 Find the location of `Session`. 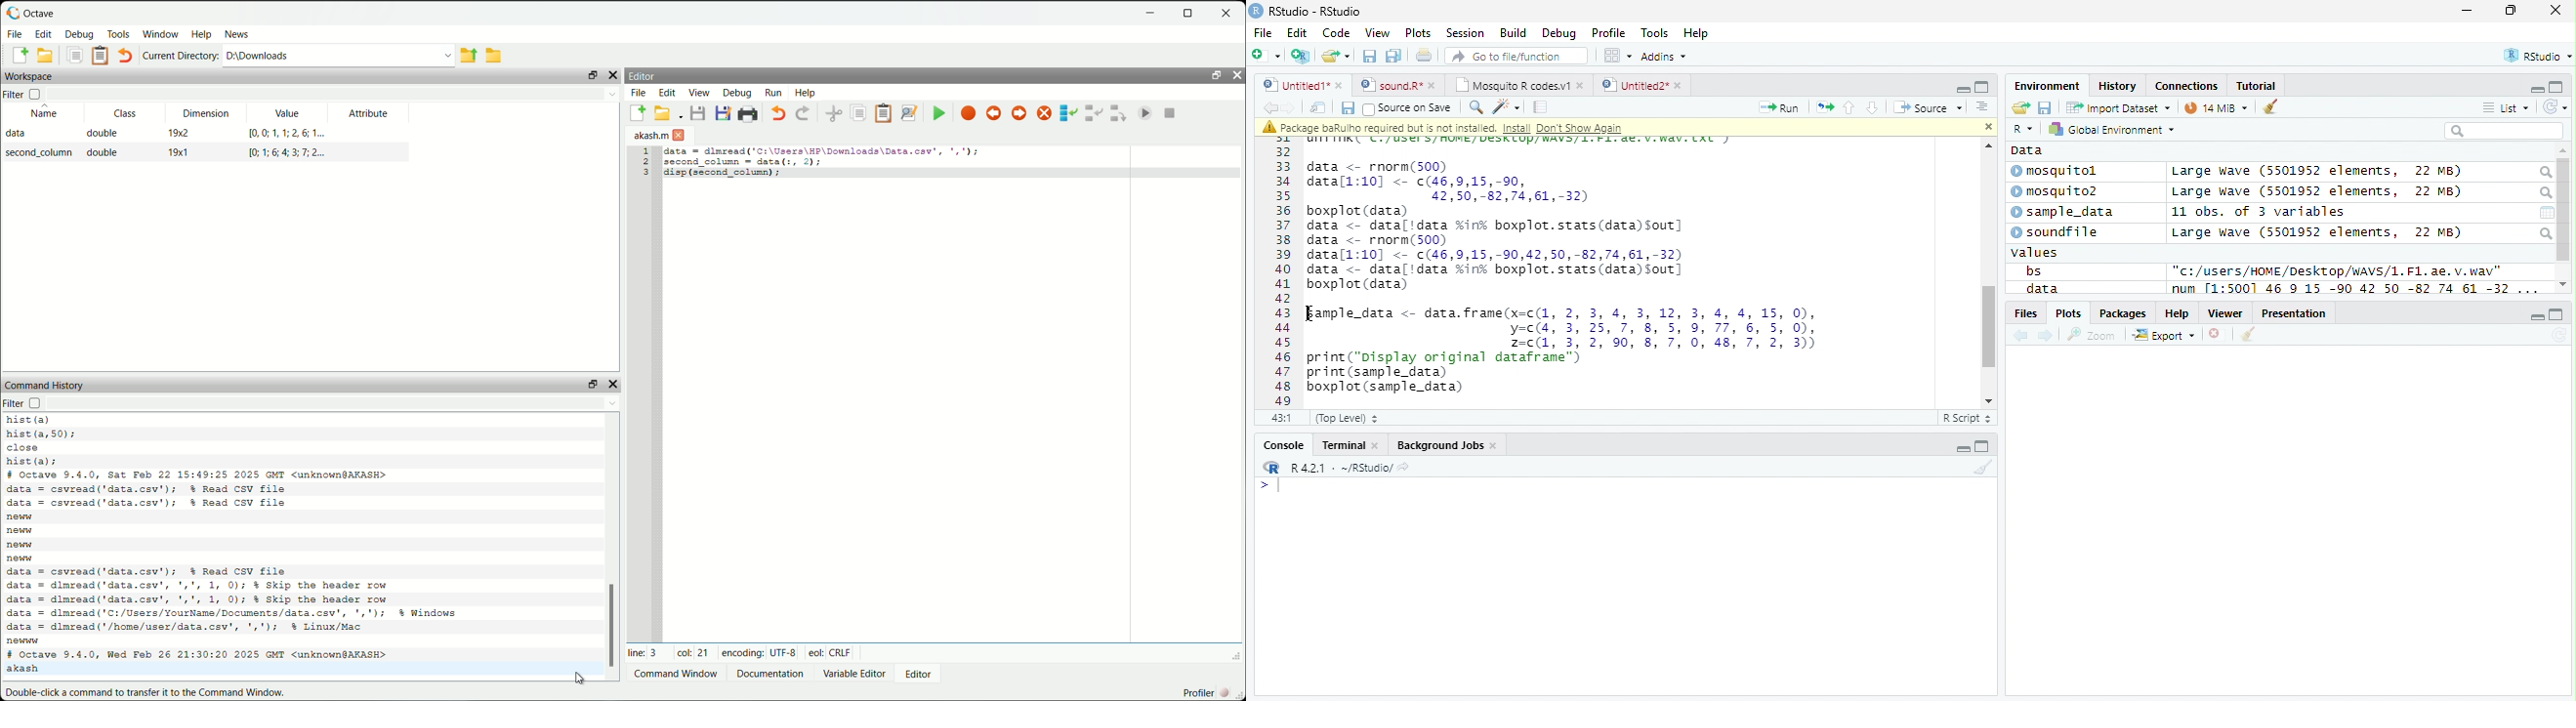

Session is located at coordinates (1465, 32).